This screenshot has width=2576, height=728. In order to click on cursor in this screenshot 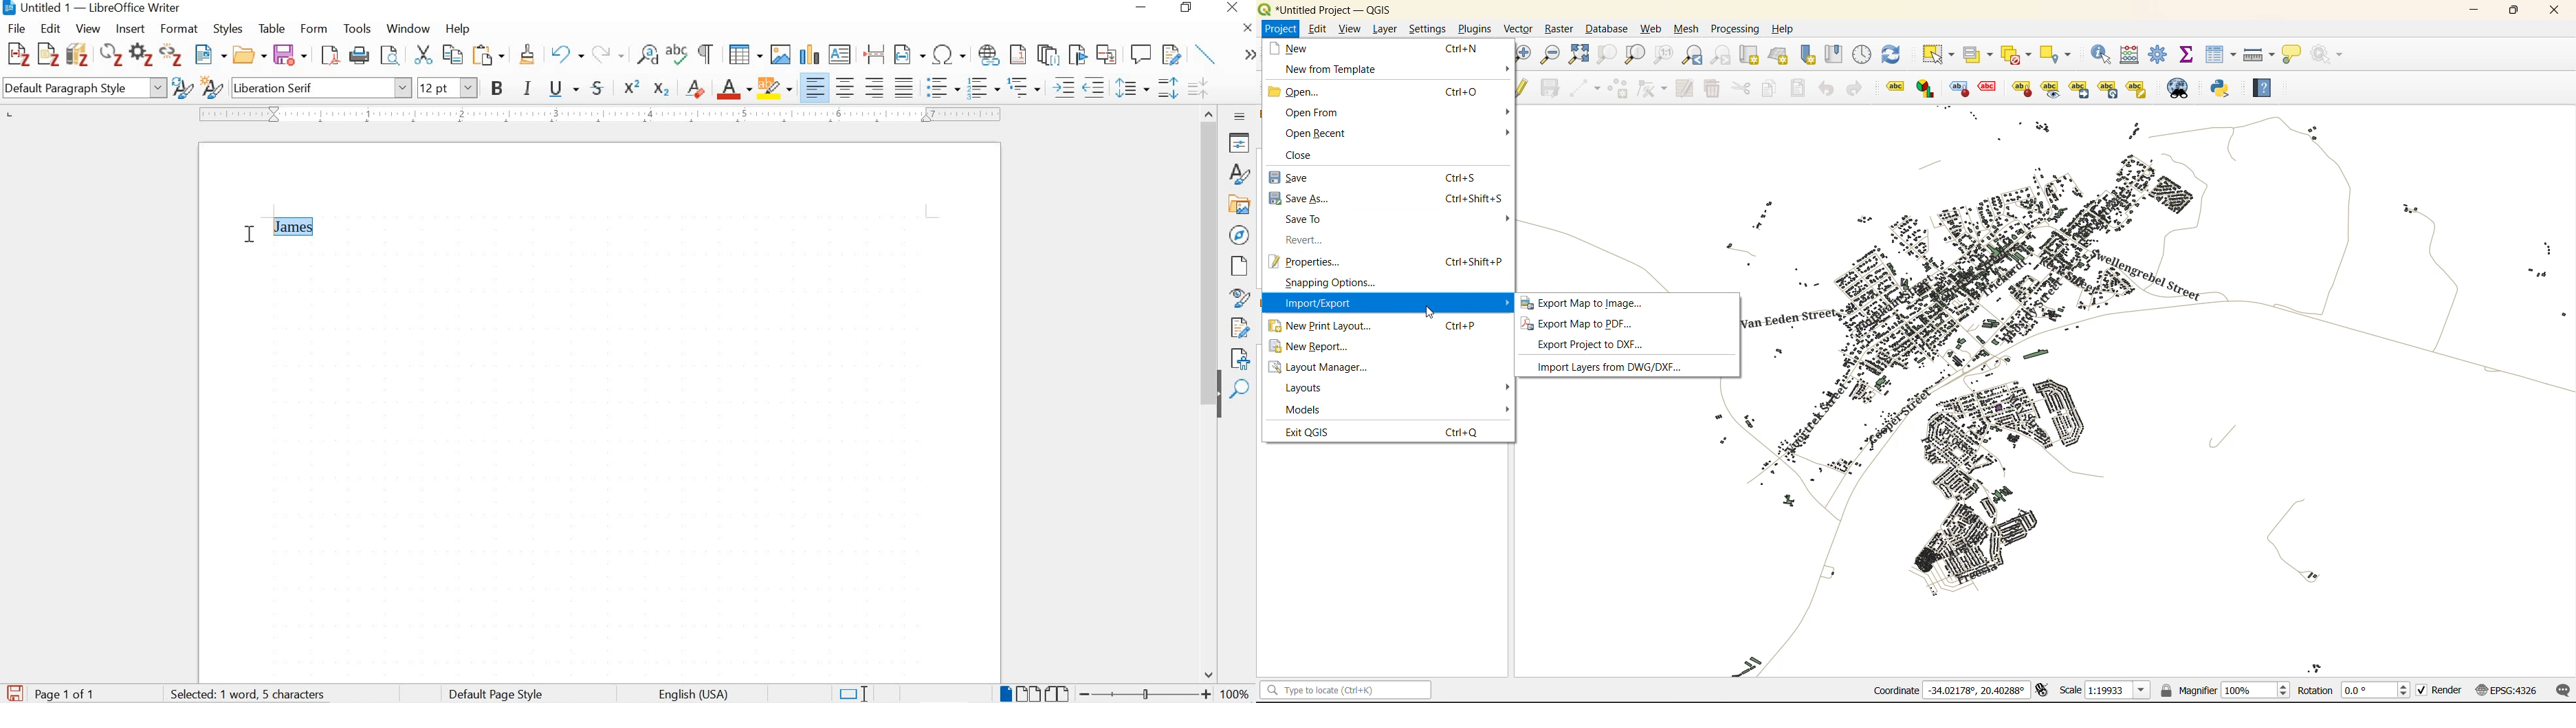, I will do `click(250, 231)`.